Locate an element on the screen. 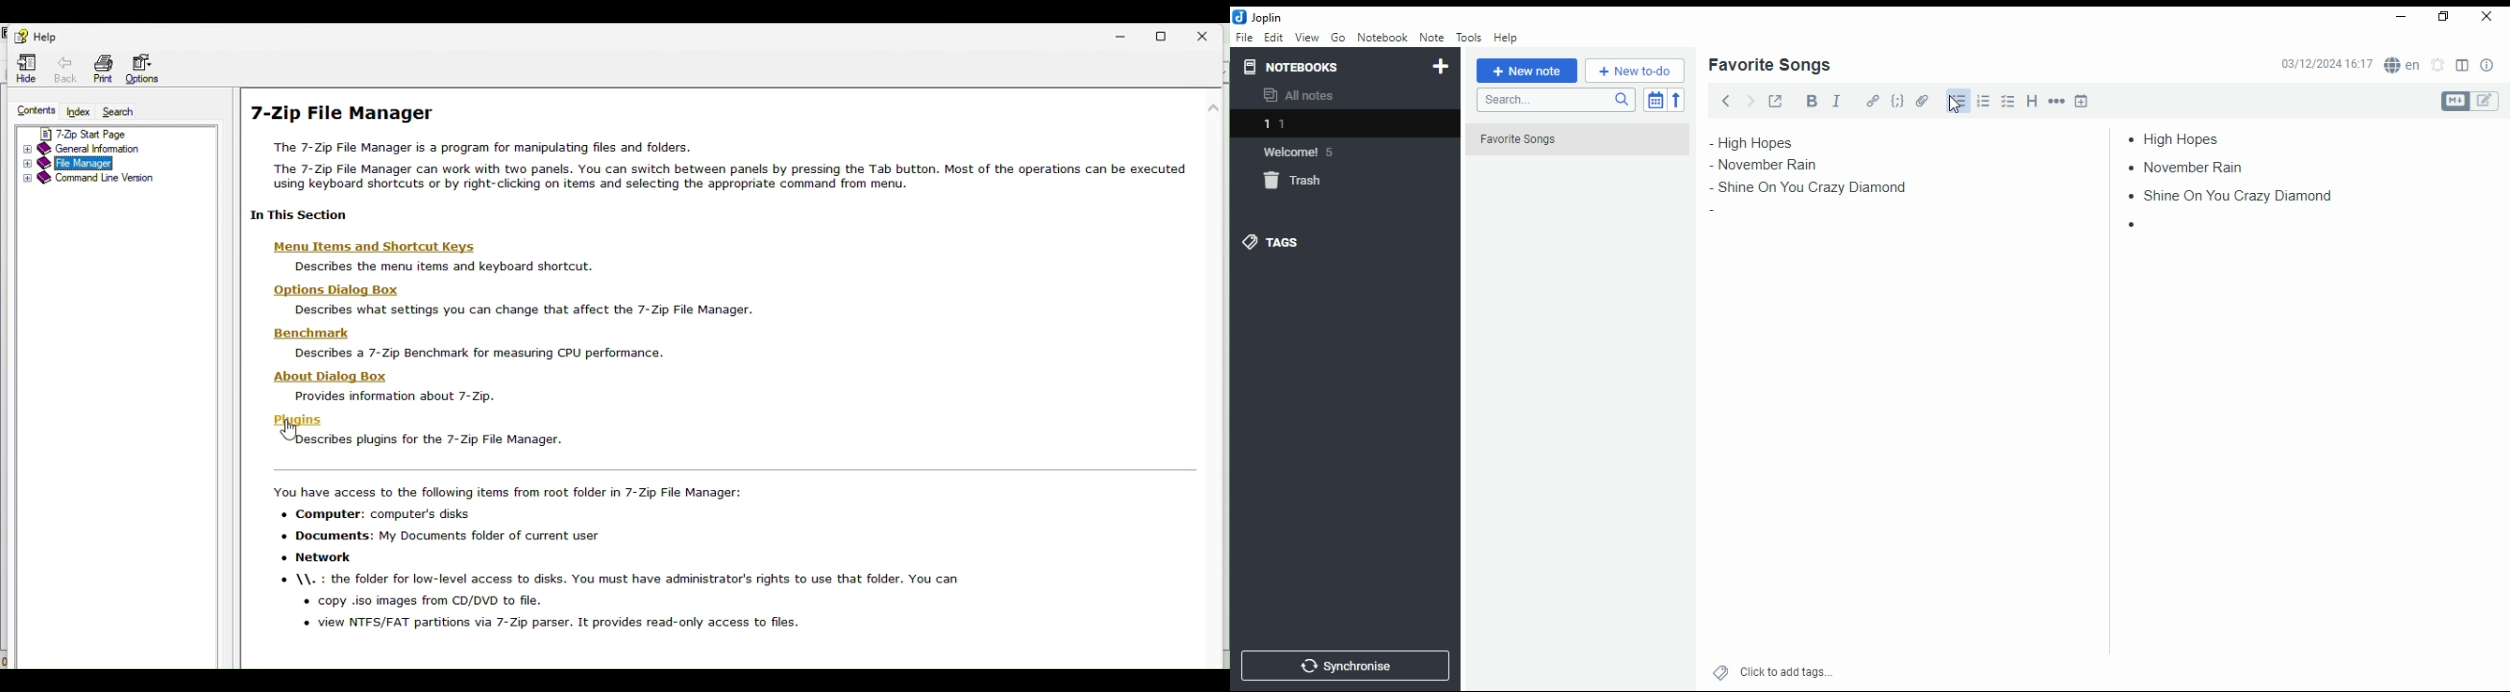 The width and height of the screenshot is (2520, 700). search is located at coordinates (1555, 100).